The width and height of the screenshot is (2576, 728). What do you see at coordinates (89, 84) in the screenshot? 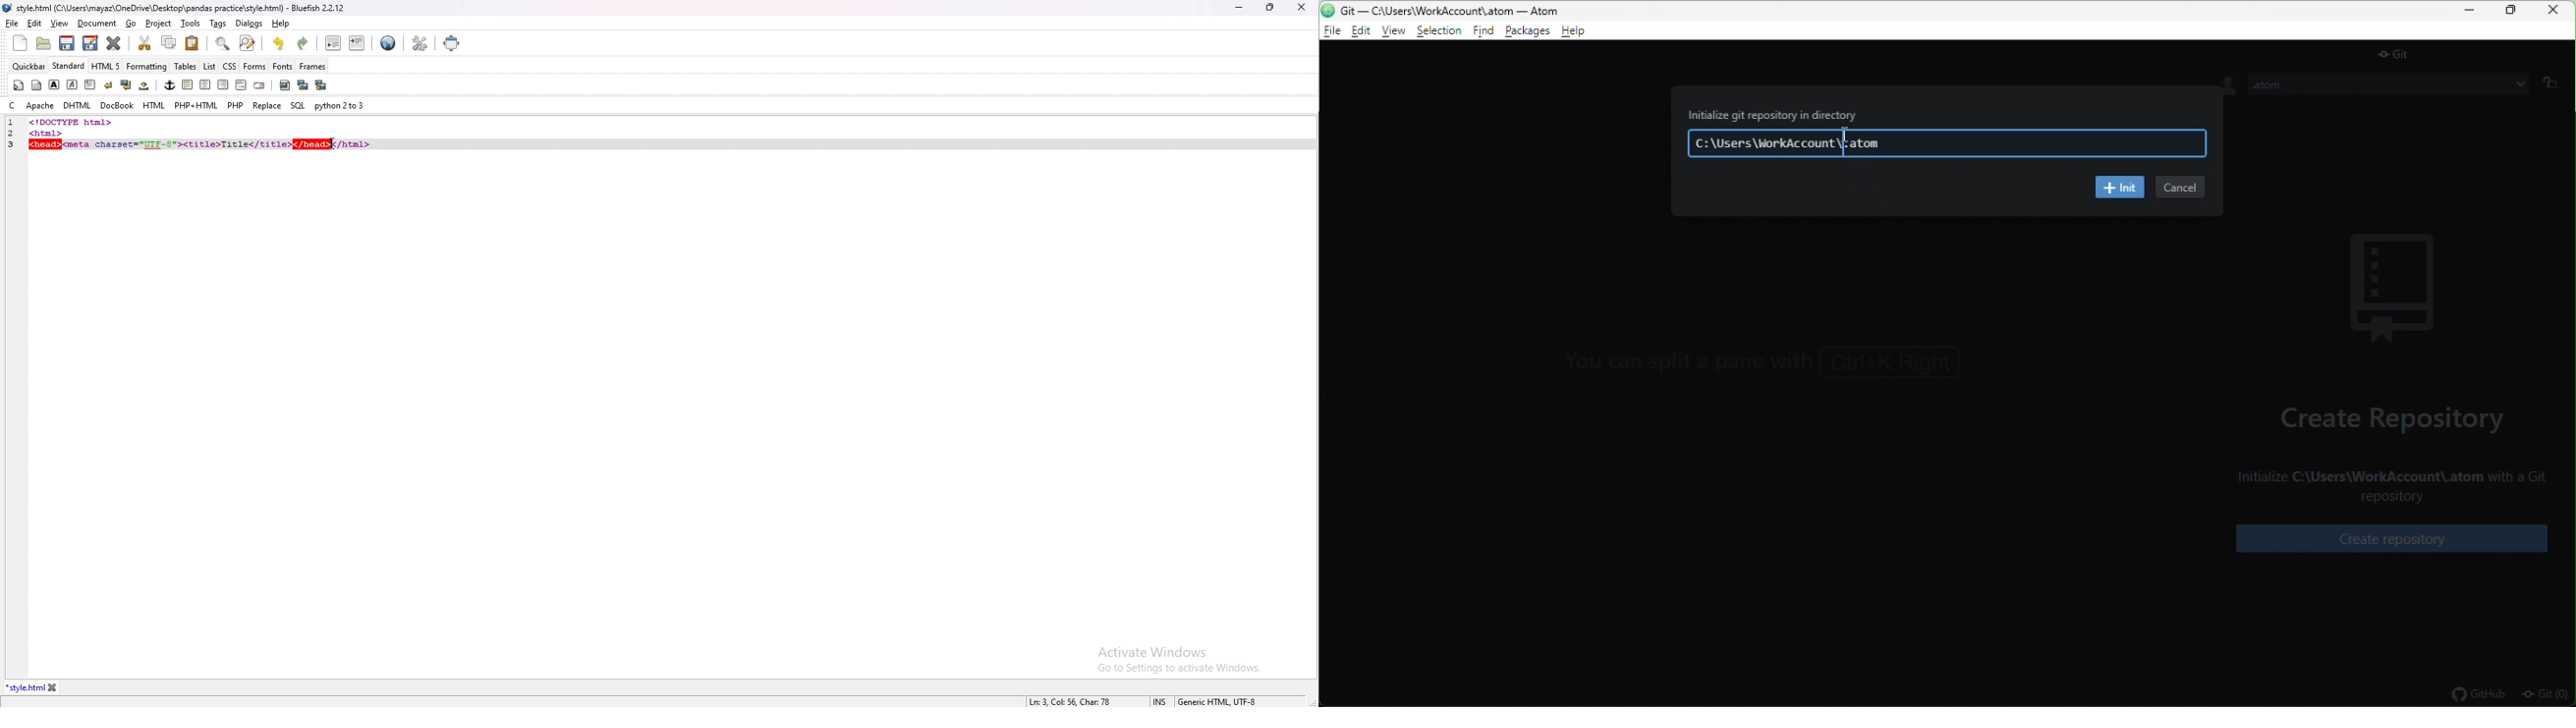
I see `paragraph` at bounding box center [89, 84].